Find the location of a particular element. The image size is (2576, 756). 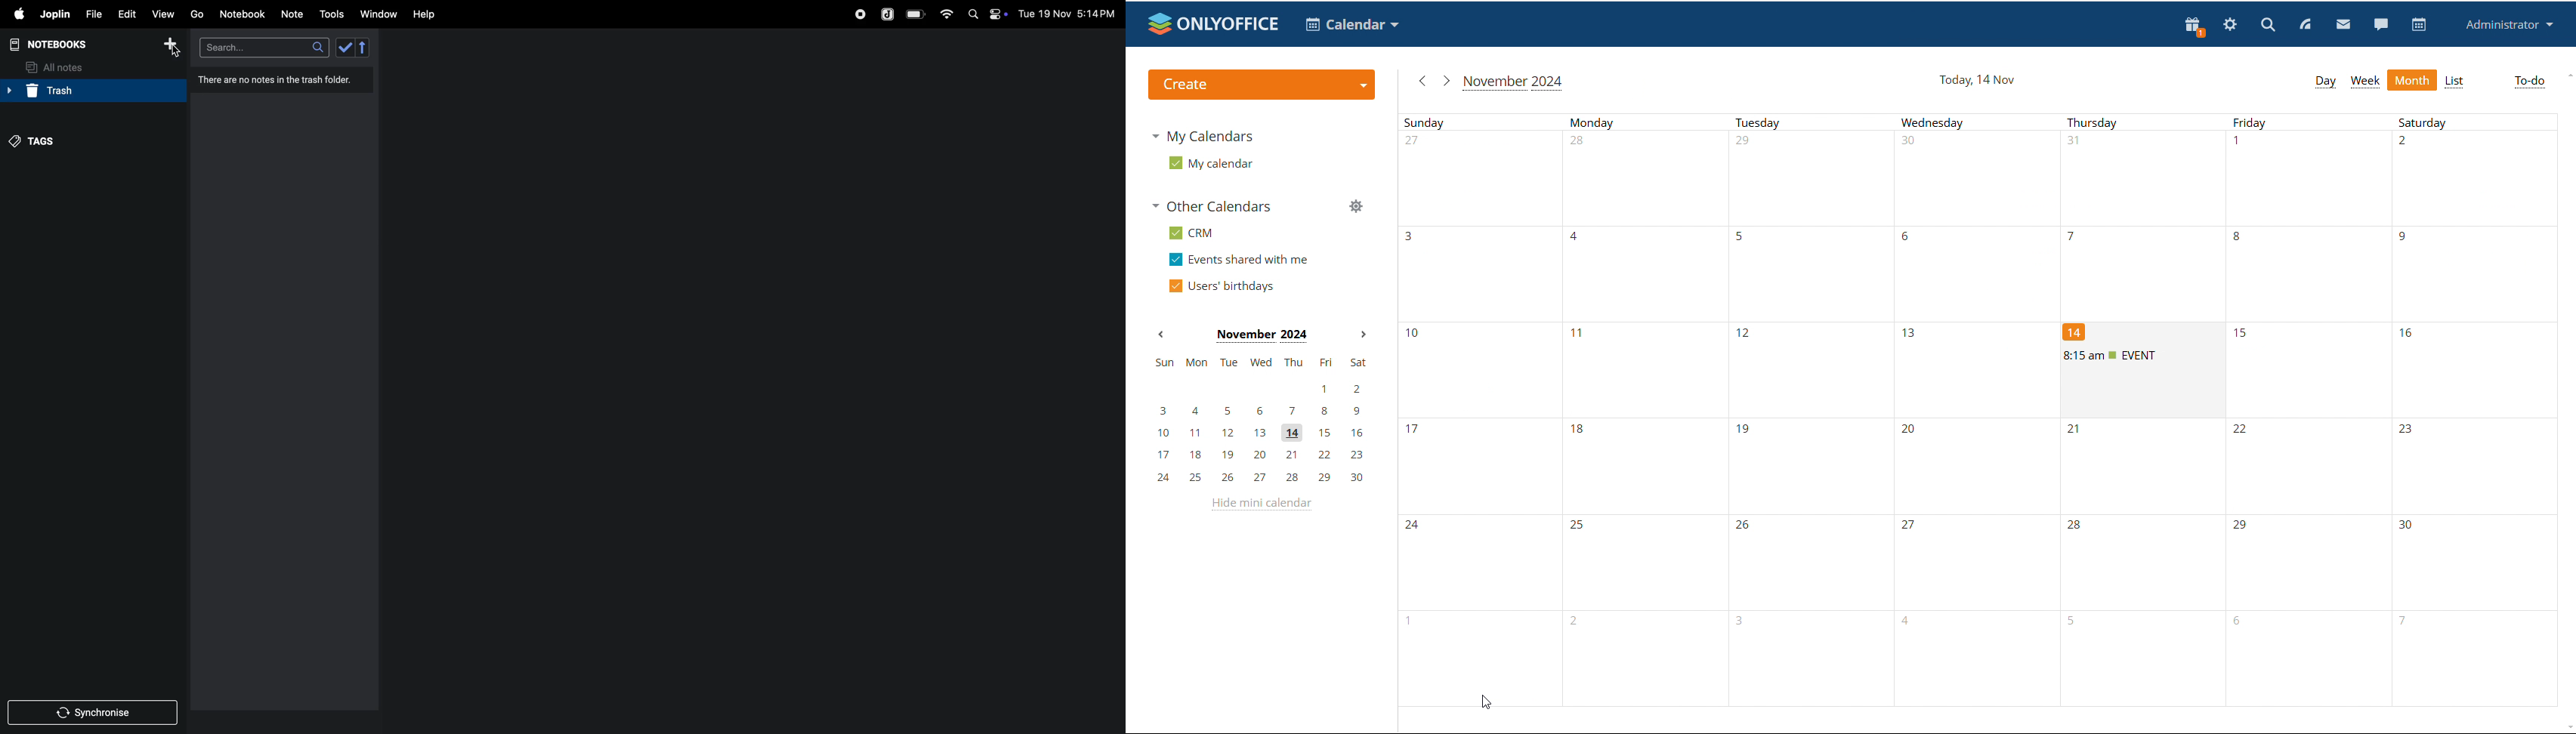

search is located at coordinates (265, 48).